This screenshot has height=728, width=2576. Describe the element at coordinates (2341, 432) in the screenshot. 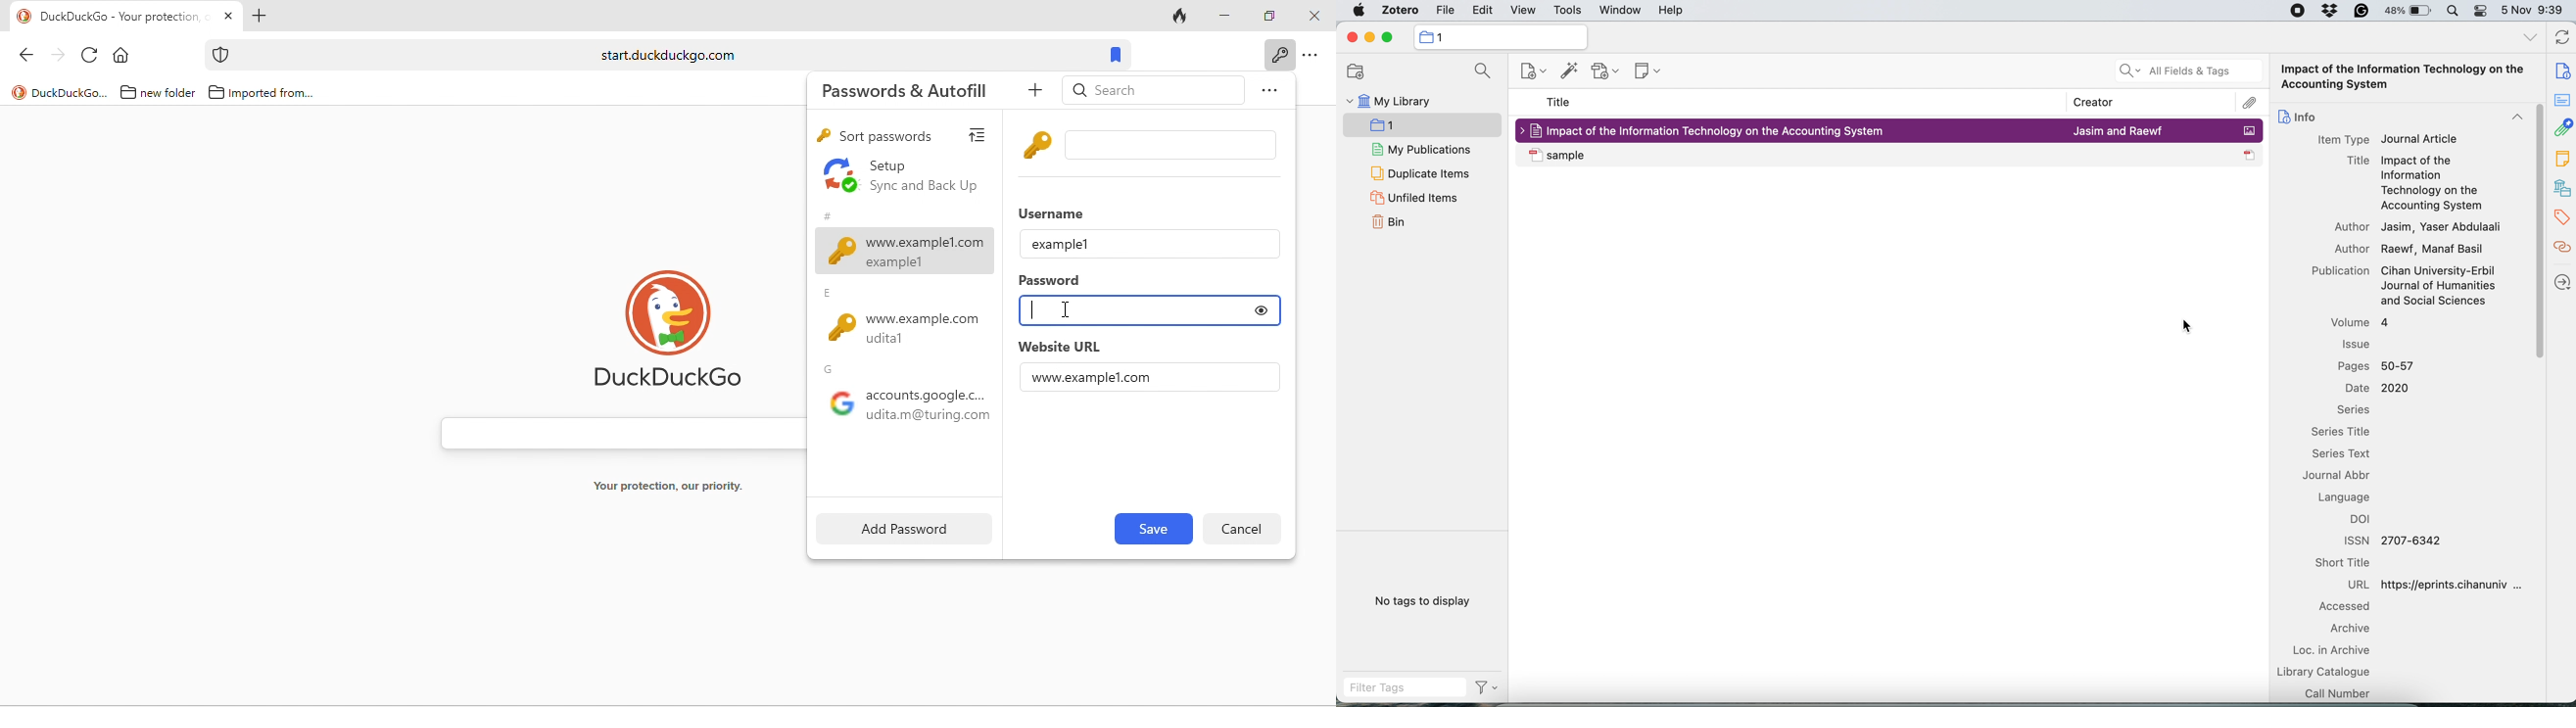

I see `series title` at that location.